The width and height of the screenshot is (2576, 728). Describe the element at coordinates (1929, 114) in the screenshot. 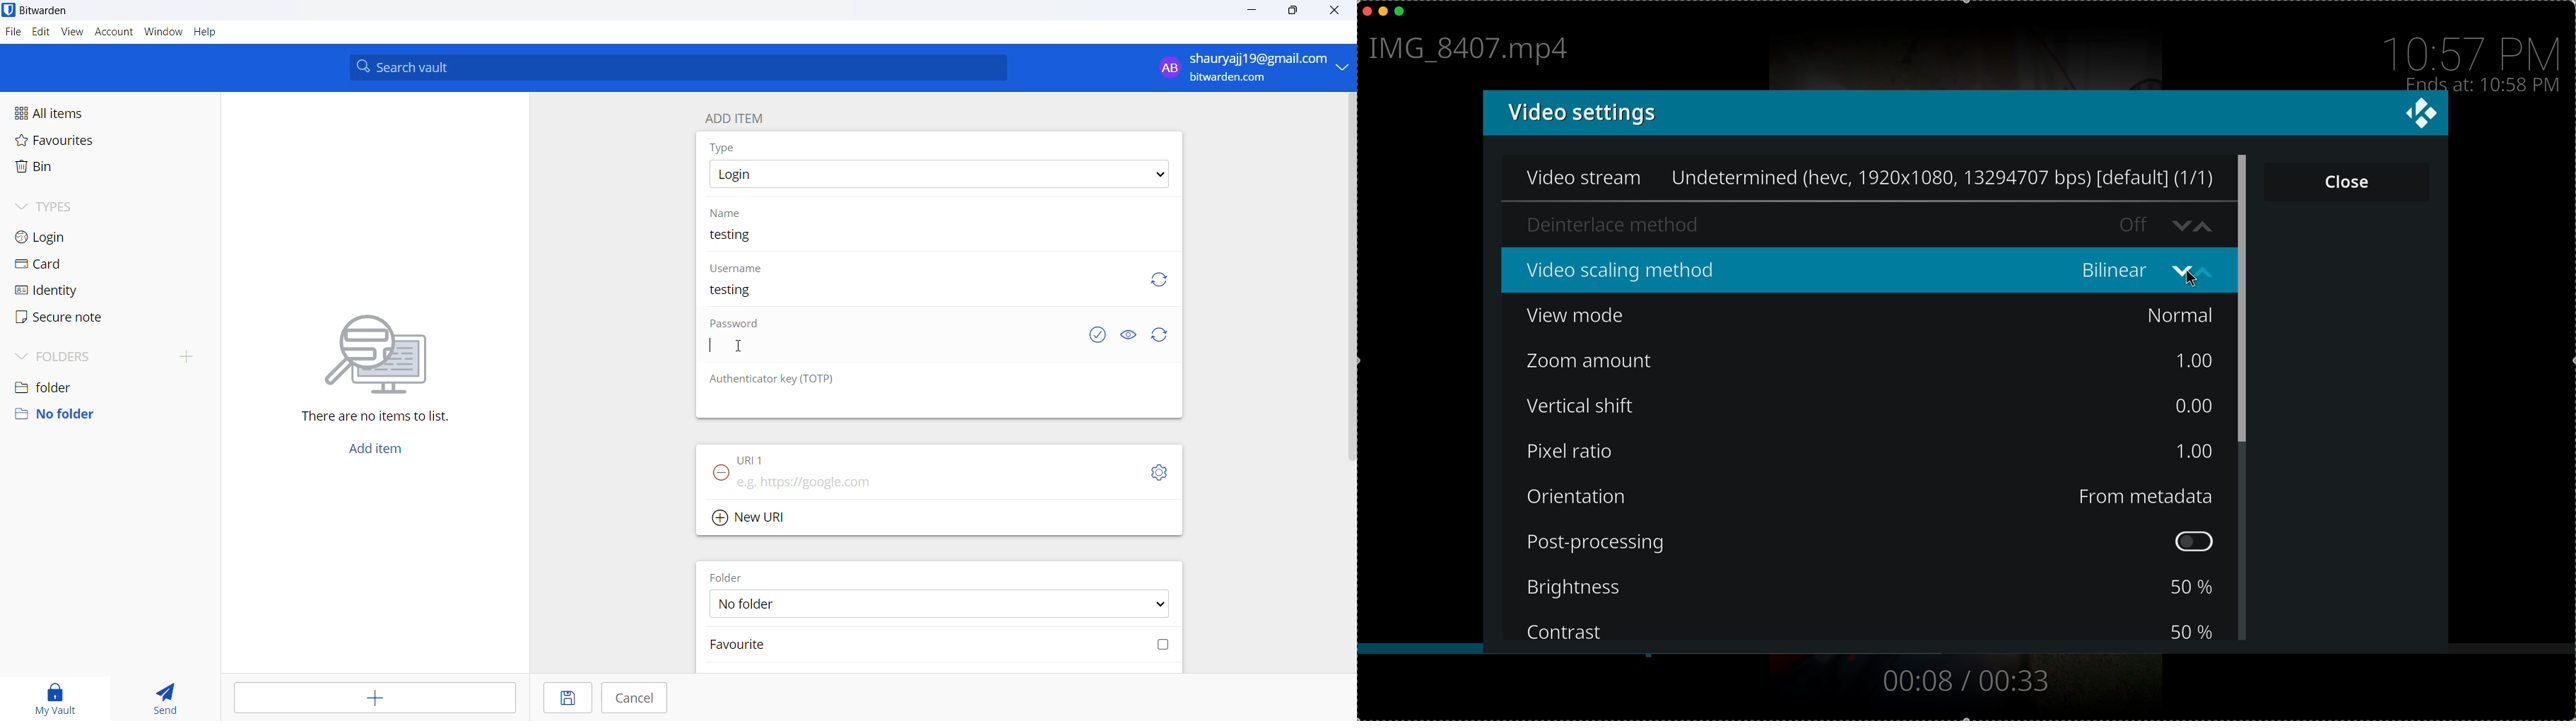

I see `video settings` at that location.